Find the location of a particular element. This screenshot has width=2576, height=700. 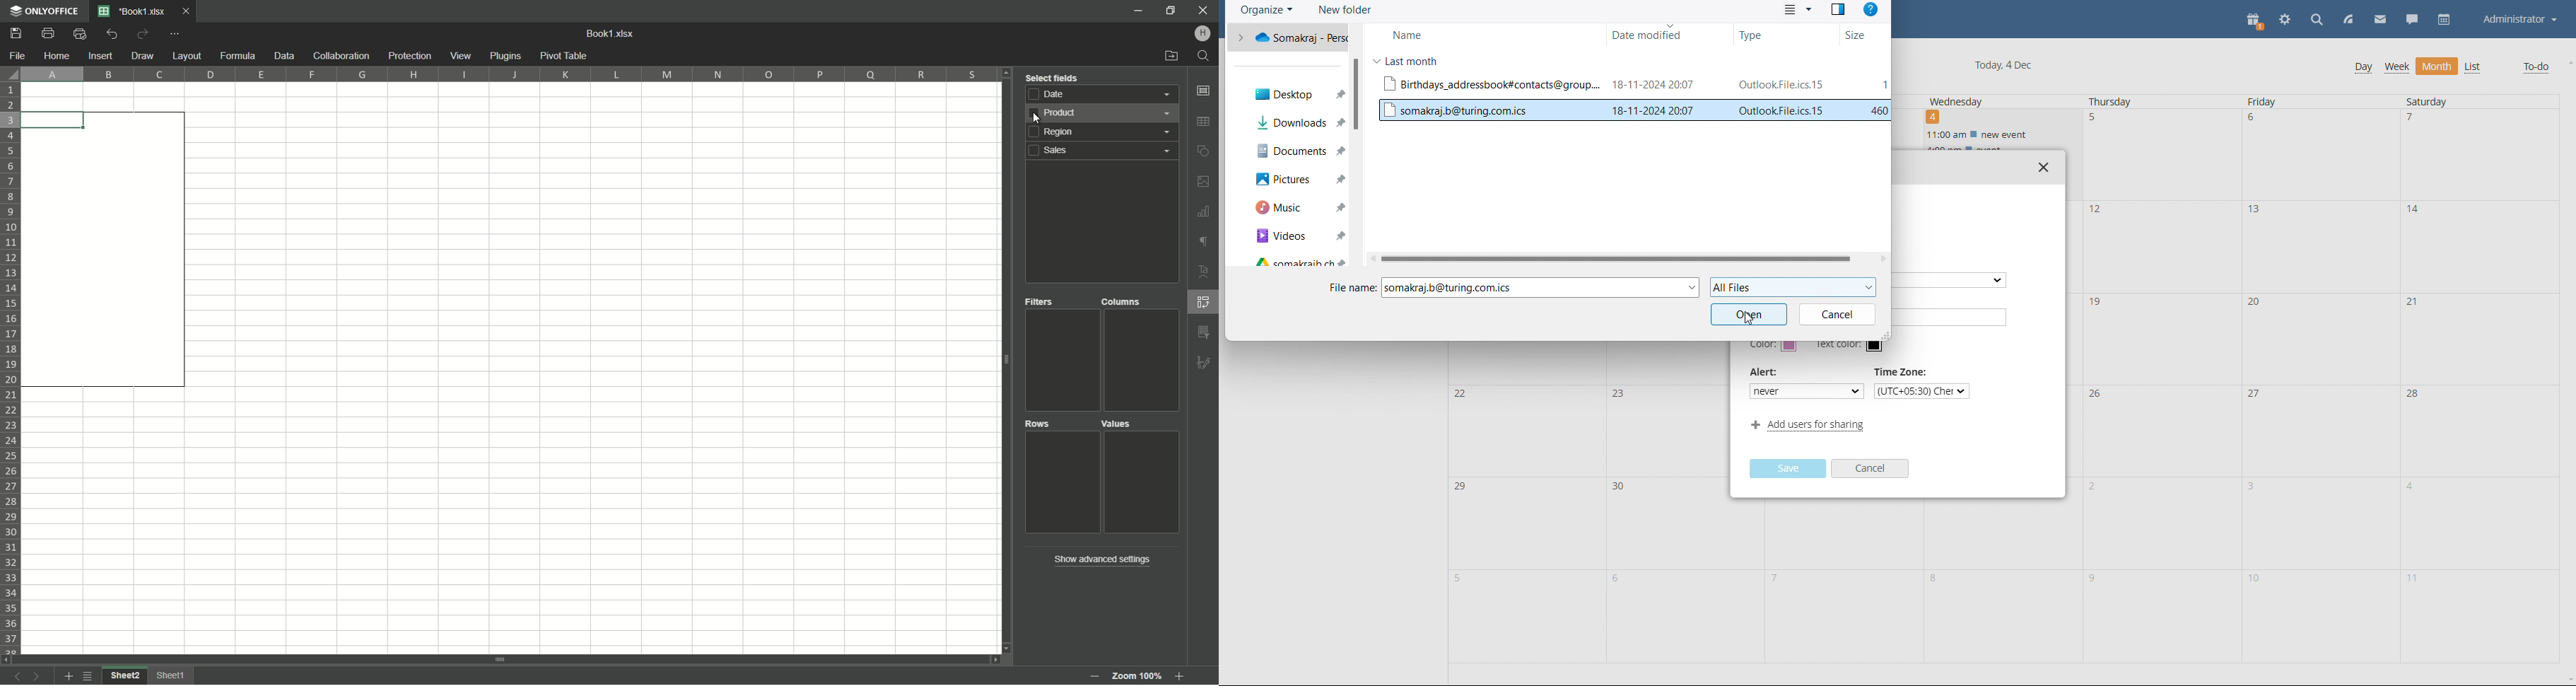

Home is located at coordinates (58, 55).